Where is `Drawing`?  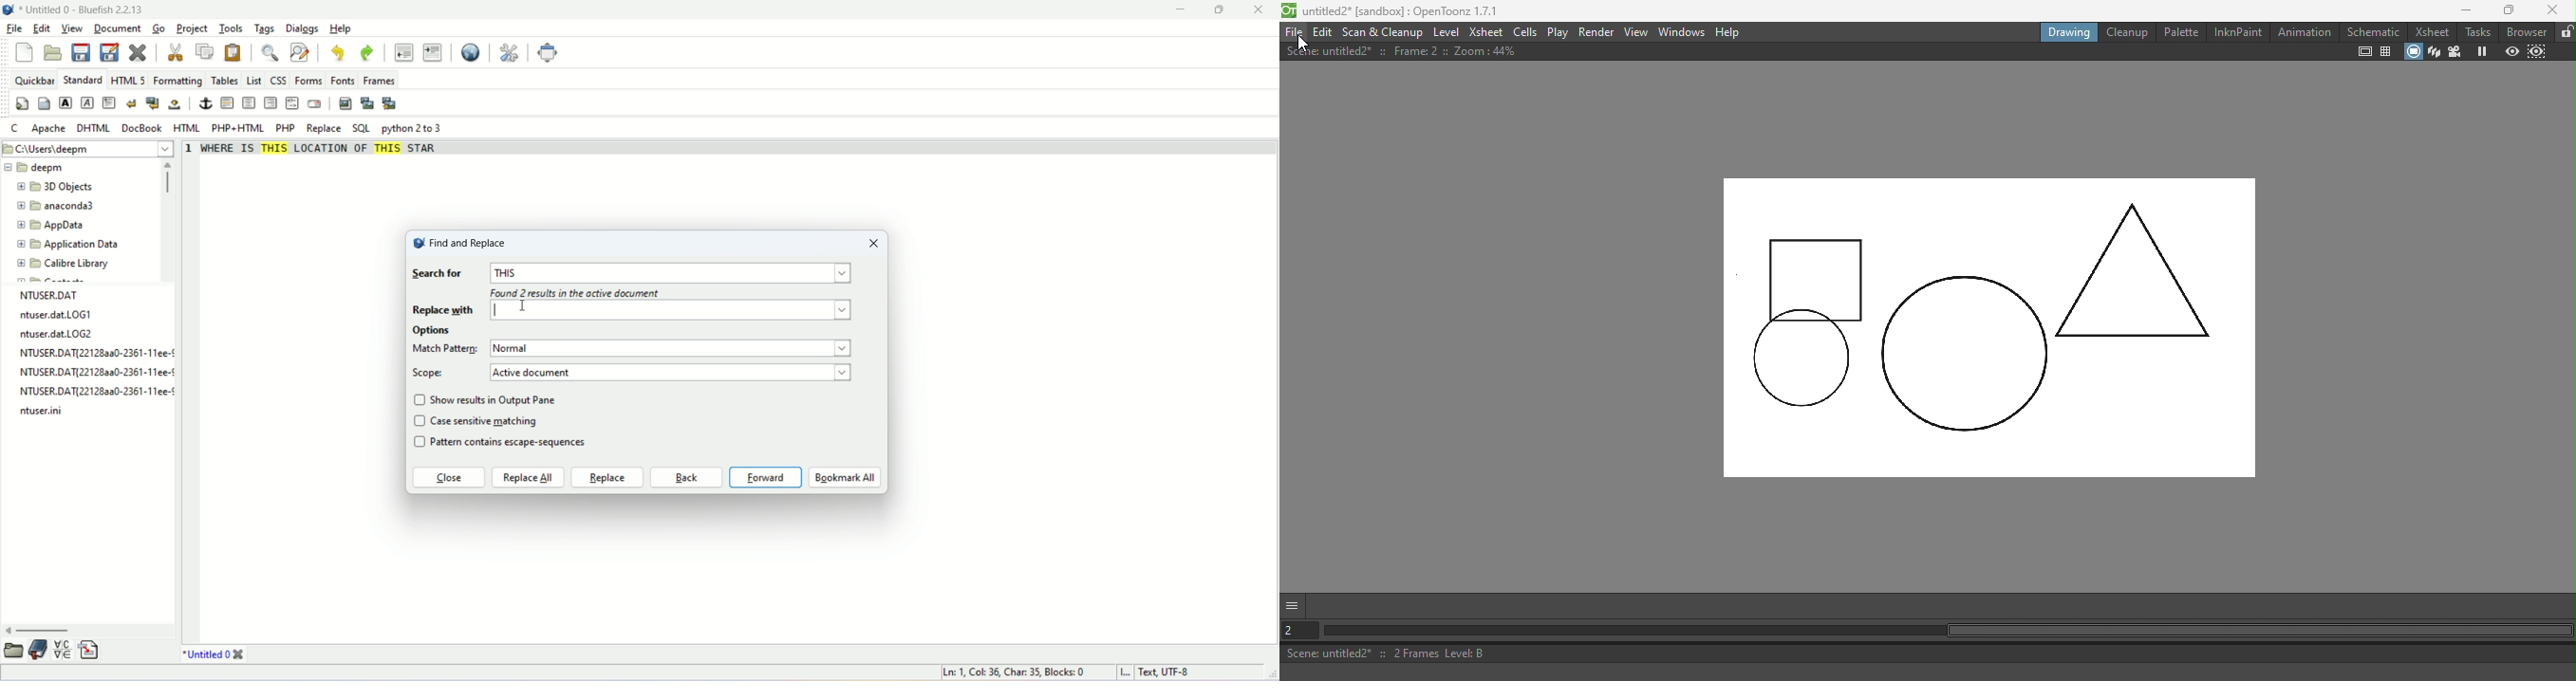
Drawing is located at coordinates (2068, 31).